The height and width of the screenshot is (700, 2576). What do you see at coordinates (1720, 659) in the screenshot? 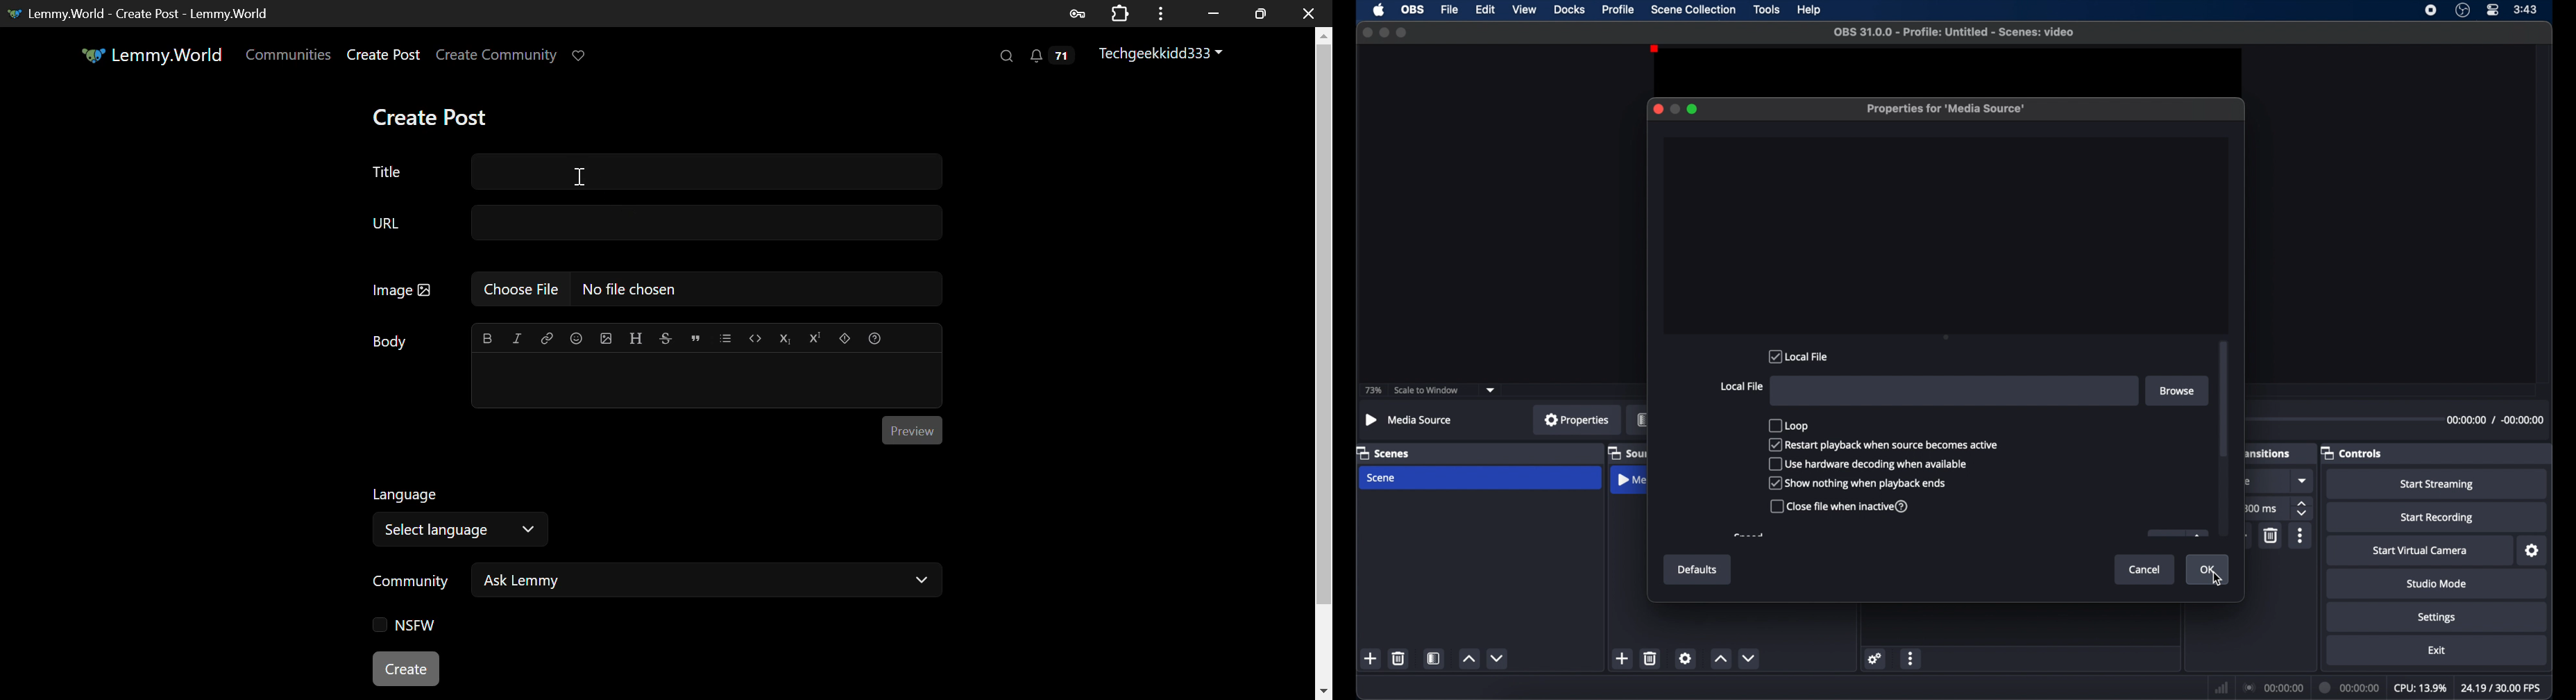
I see `increment` at bounding box center [1720, 659].